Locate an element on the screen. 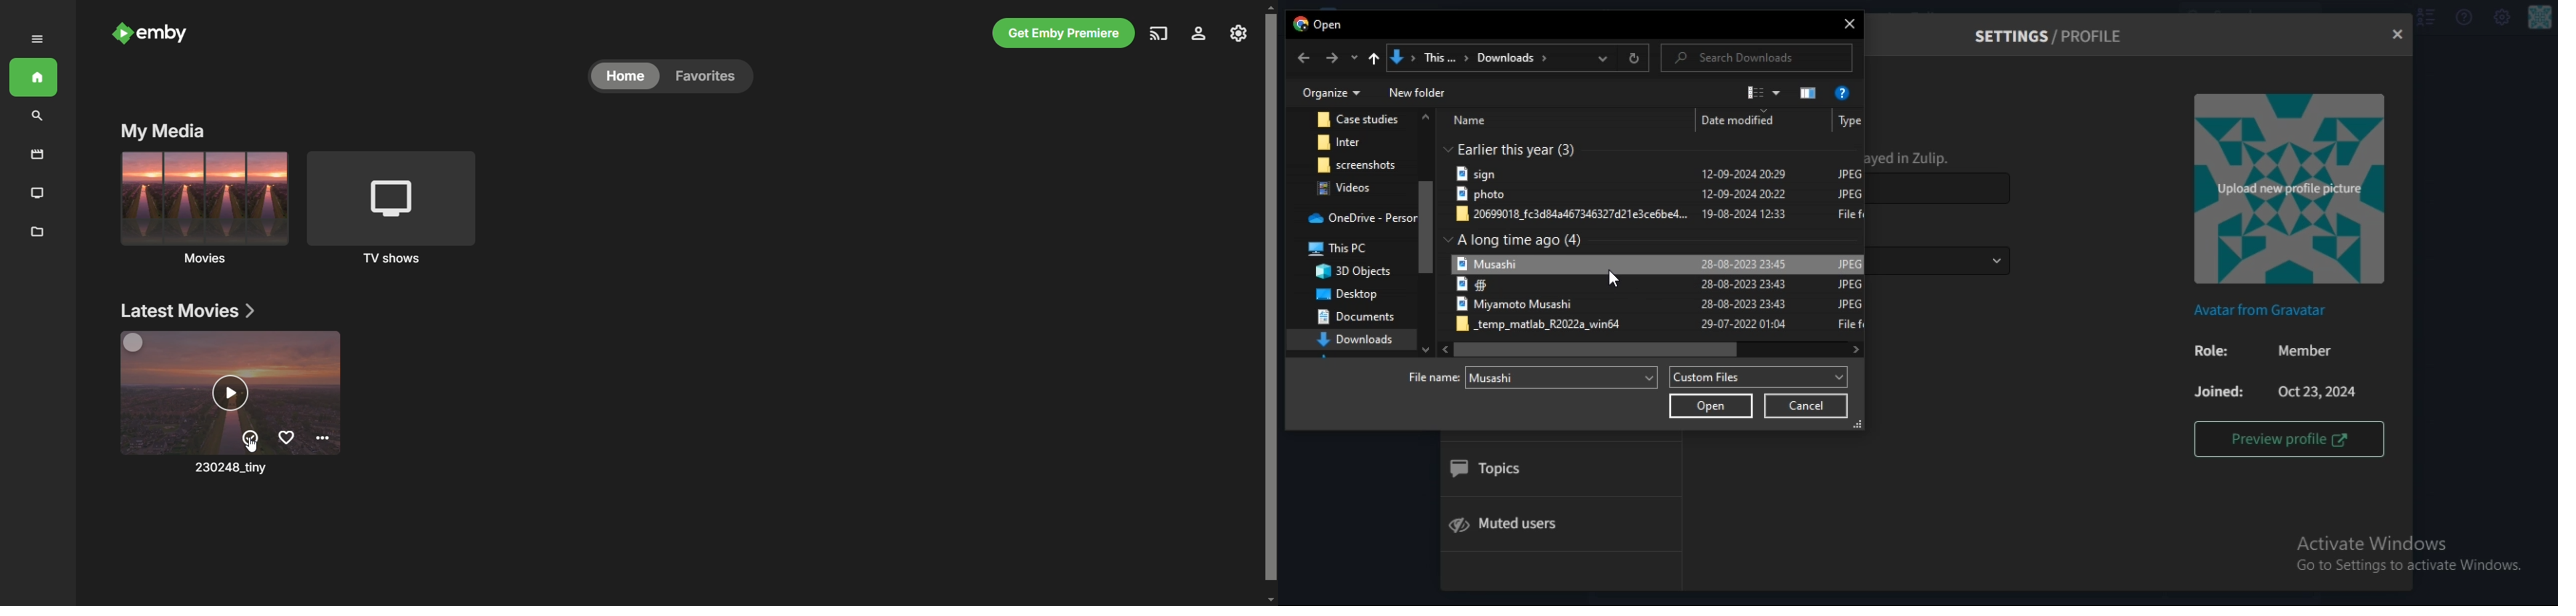 This screenshot has height=616, width=2576. scroll up is located at coordinates (1426, 118).